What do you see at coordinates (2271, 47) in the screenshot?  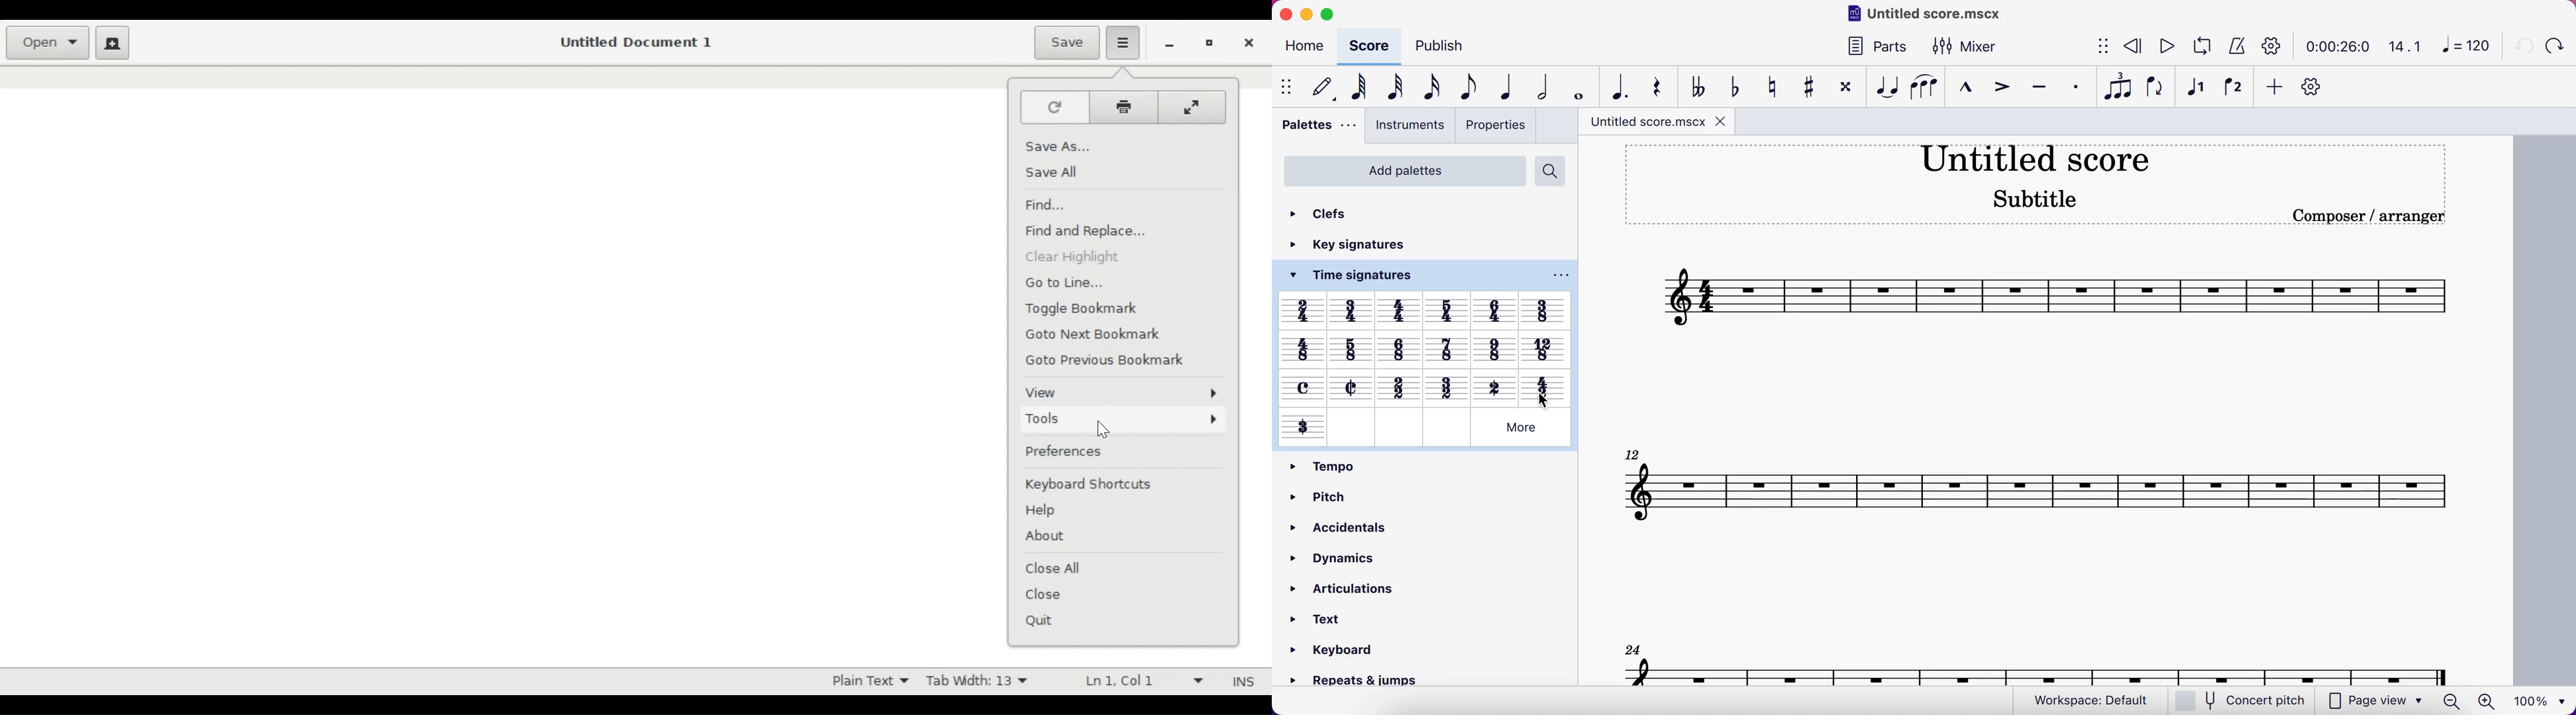 I see `playback settings` at bounding box center [2271, 47].